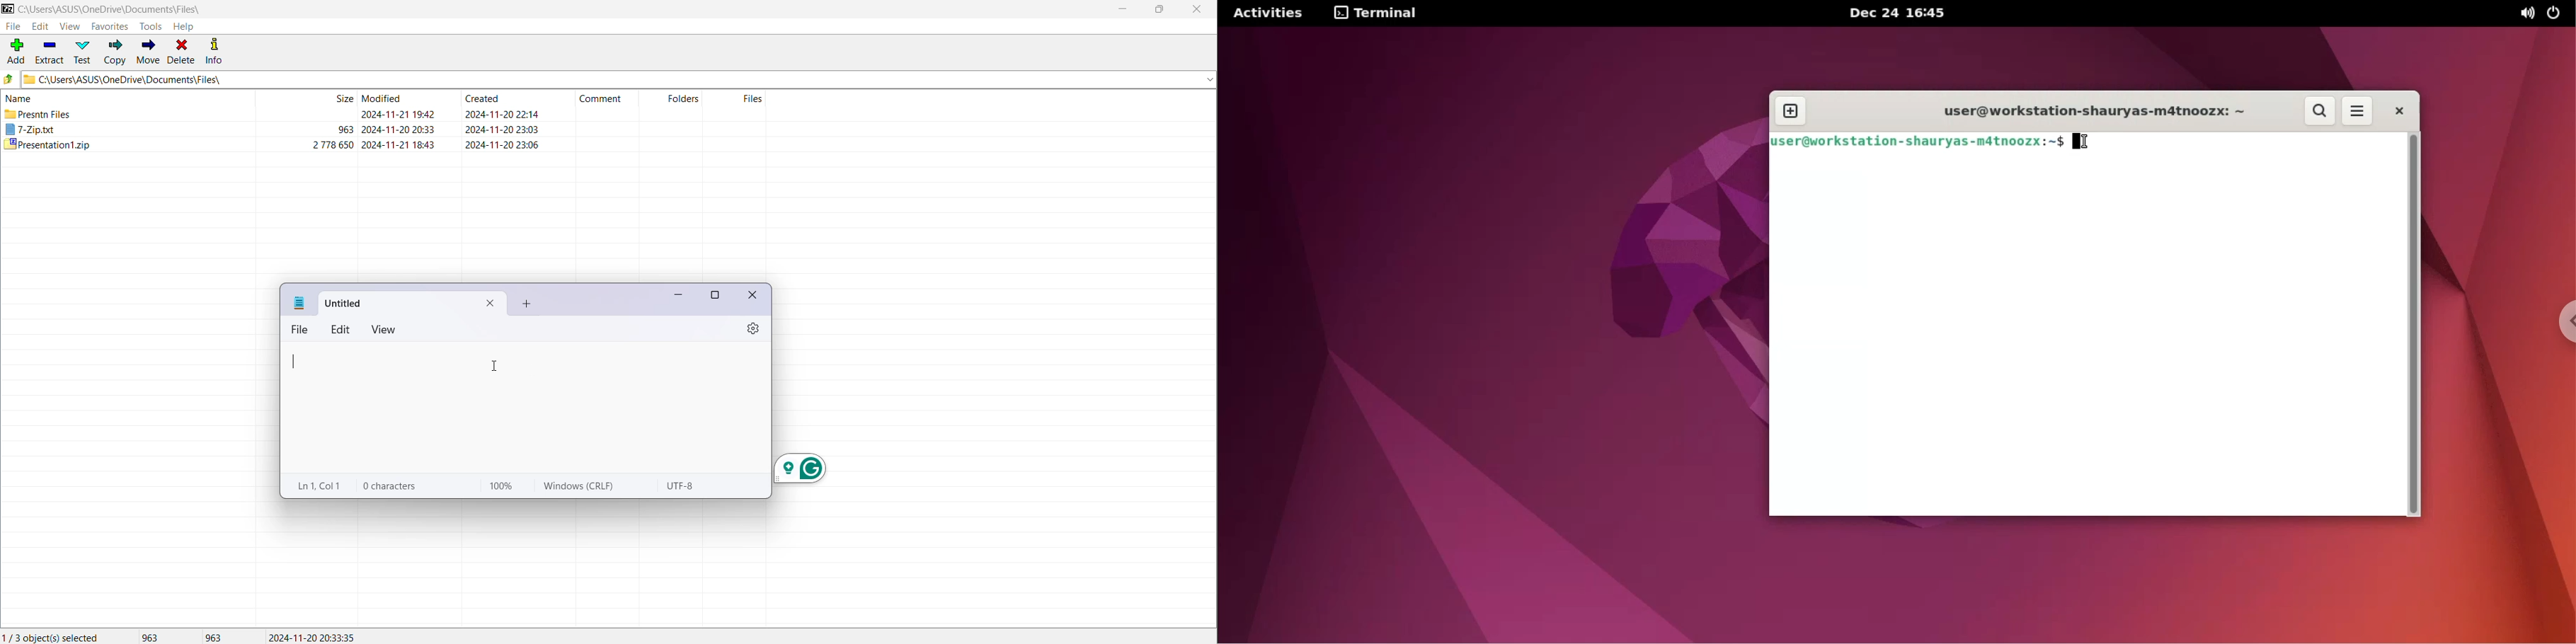 This screenshot has height=644, width=2576. Describe the element at coordinates (382, 330) in the screenshot. I see `view` at that location.